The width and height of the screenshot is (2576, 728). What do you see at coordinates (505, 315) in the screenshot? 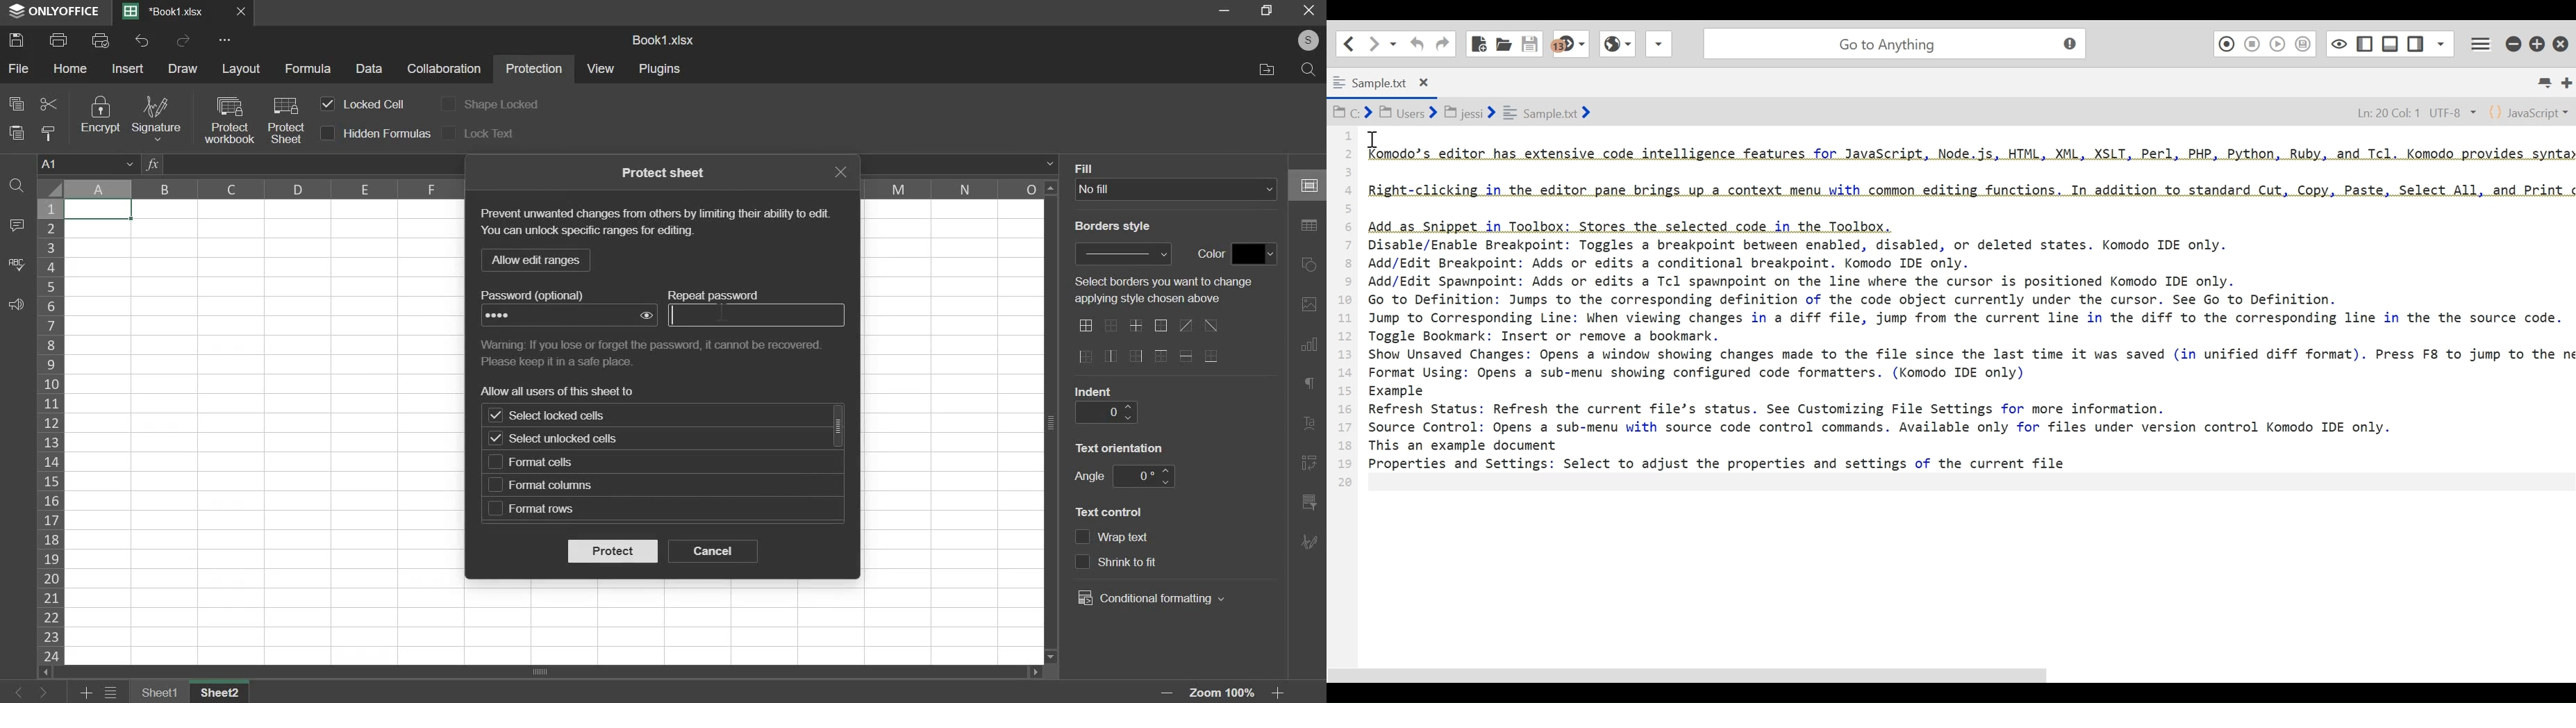
I see `Password` at bounding box center [505, 315].